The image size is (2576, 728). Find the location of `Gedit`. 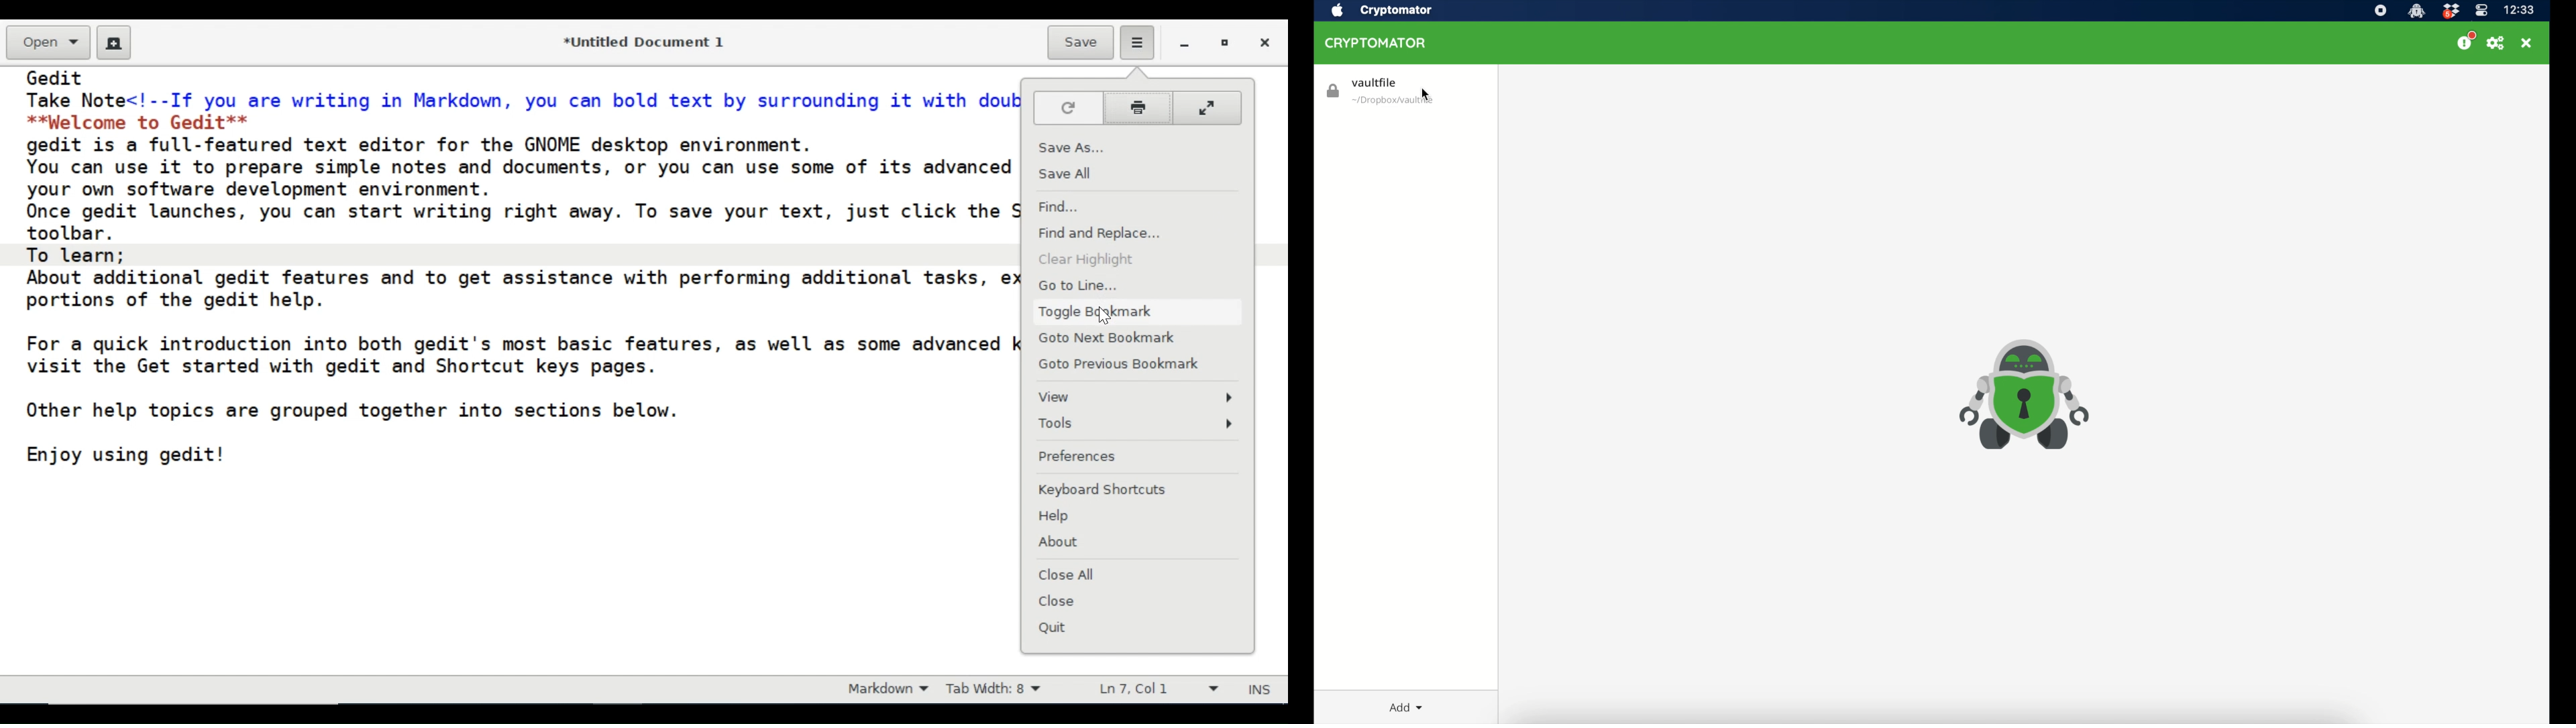

Gedit is located at coordinates (56, 77).